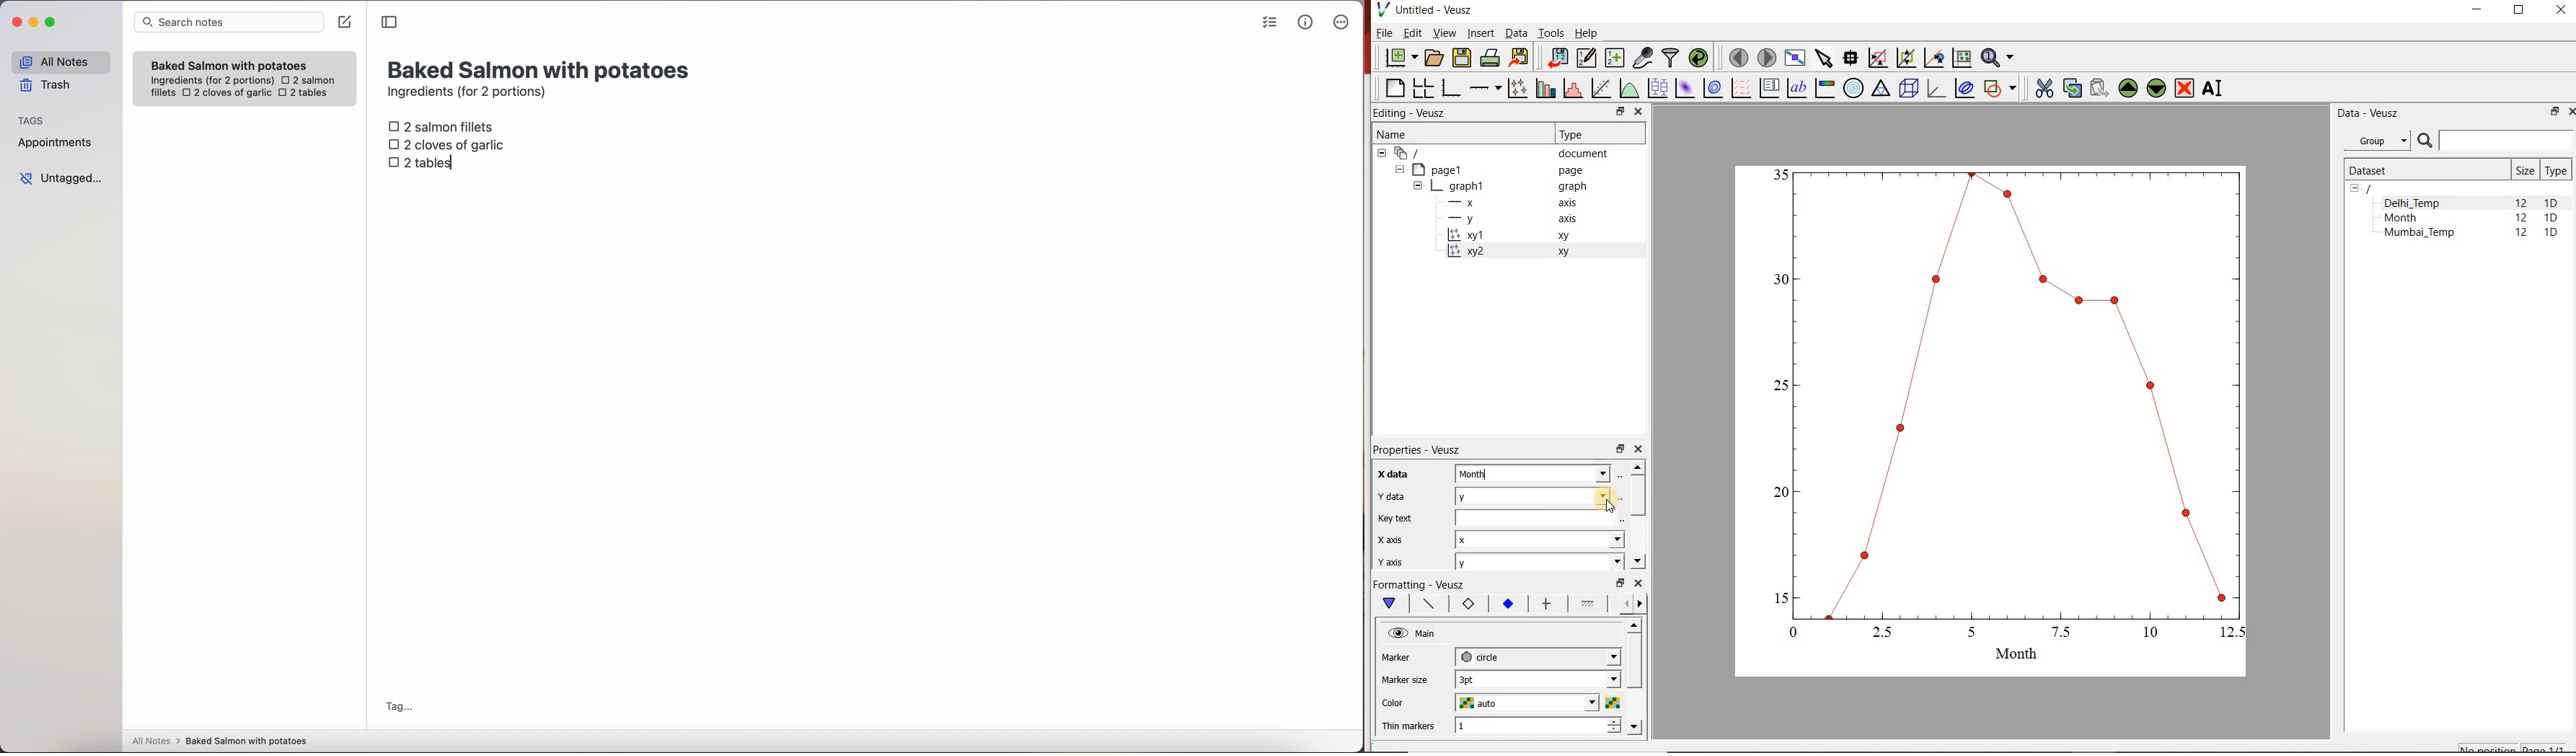  I want to click on Delhi_Temp, so click(1540, 495).